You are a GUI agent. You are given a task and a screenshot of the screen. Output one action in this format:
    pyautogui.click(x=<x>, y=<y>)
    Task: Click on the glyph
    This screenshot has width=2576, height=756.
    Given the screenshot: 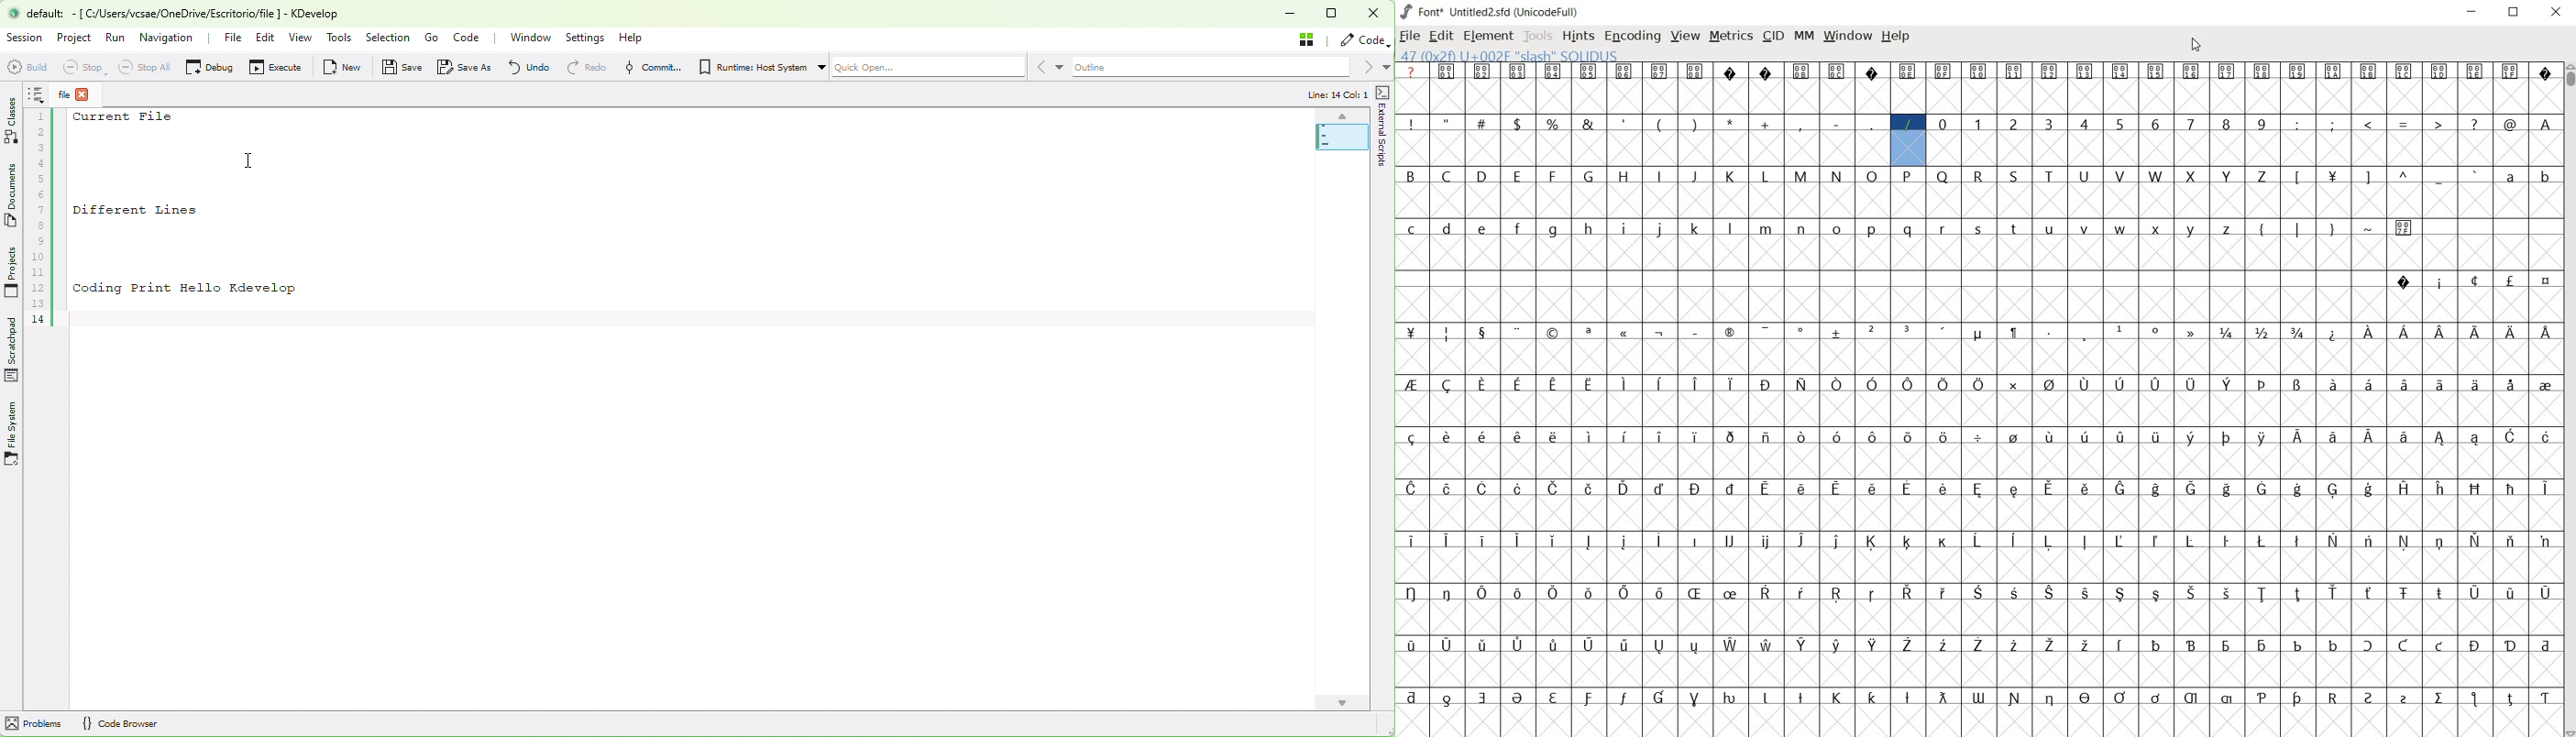 What is the action you would take?
    pyautogui.click(x=1517, y=176)
    